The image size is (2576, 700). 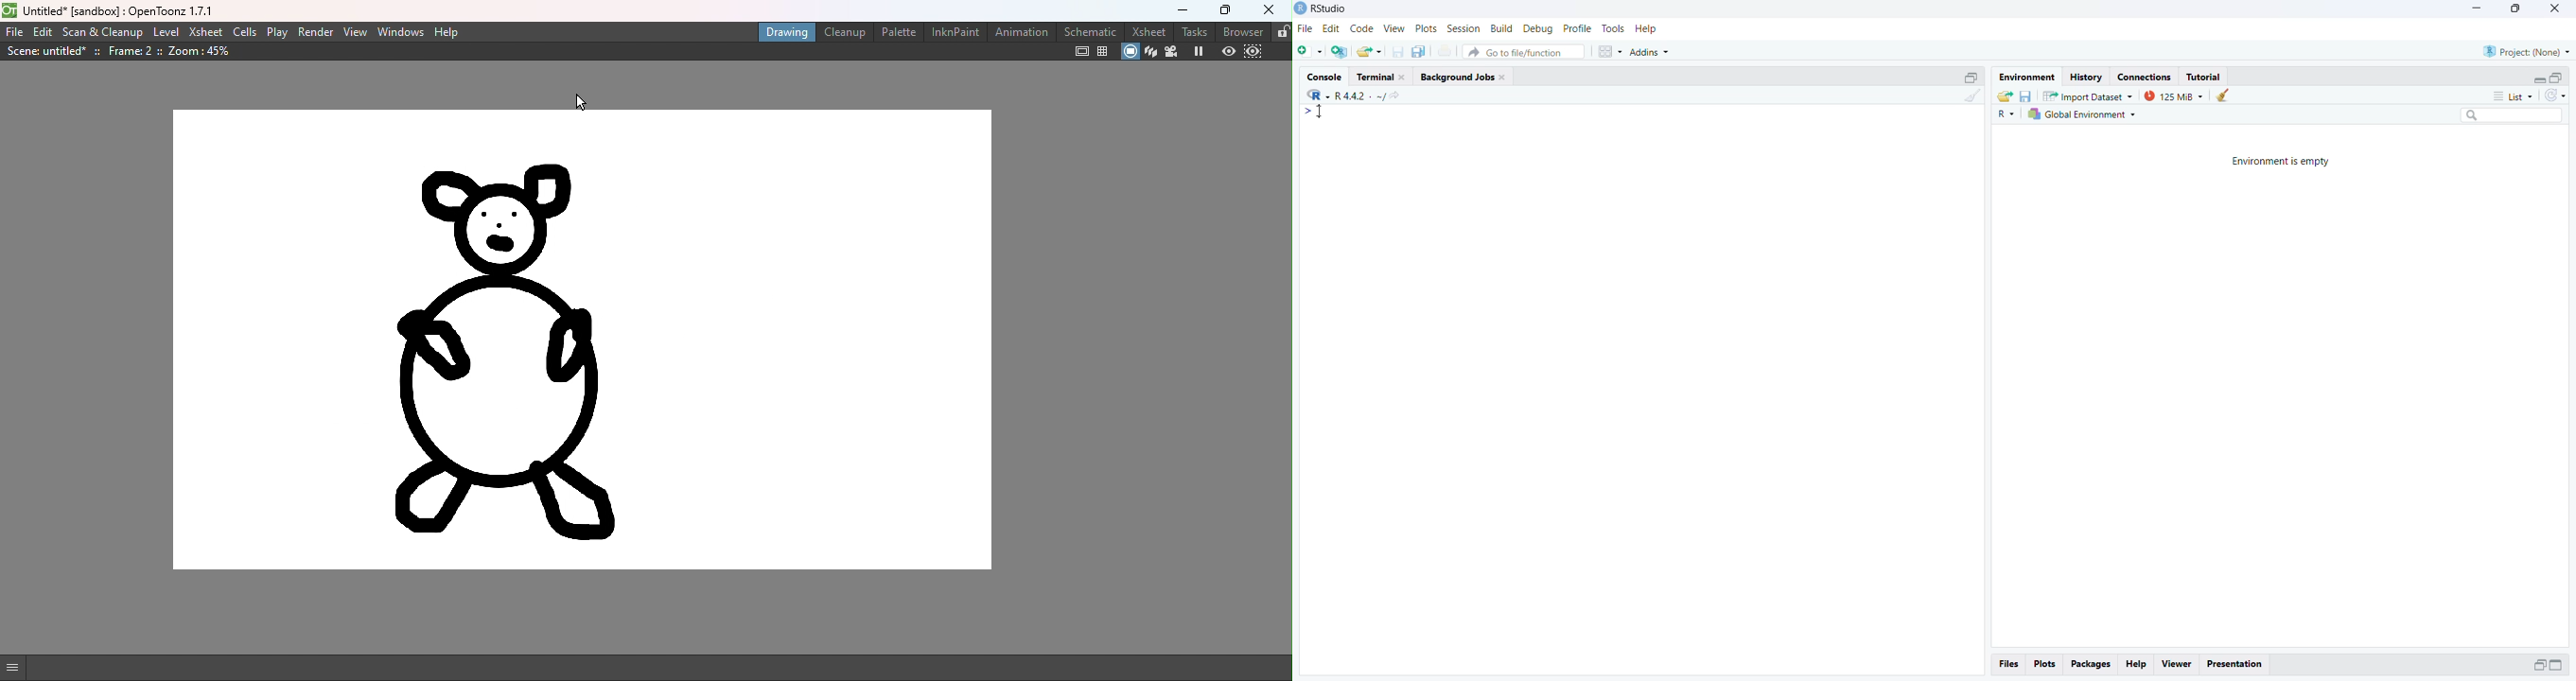 I want to click on R, so click(x=2004, y=115).